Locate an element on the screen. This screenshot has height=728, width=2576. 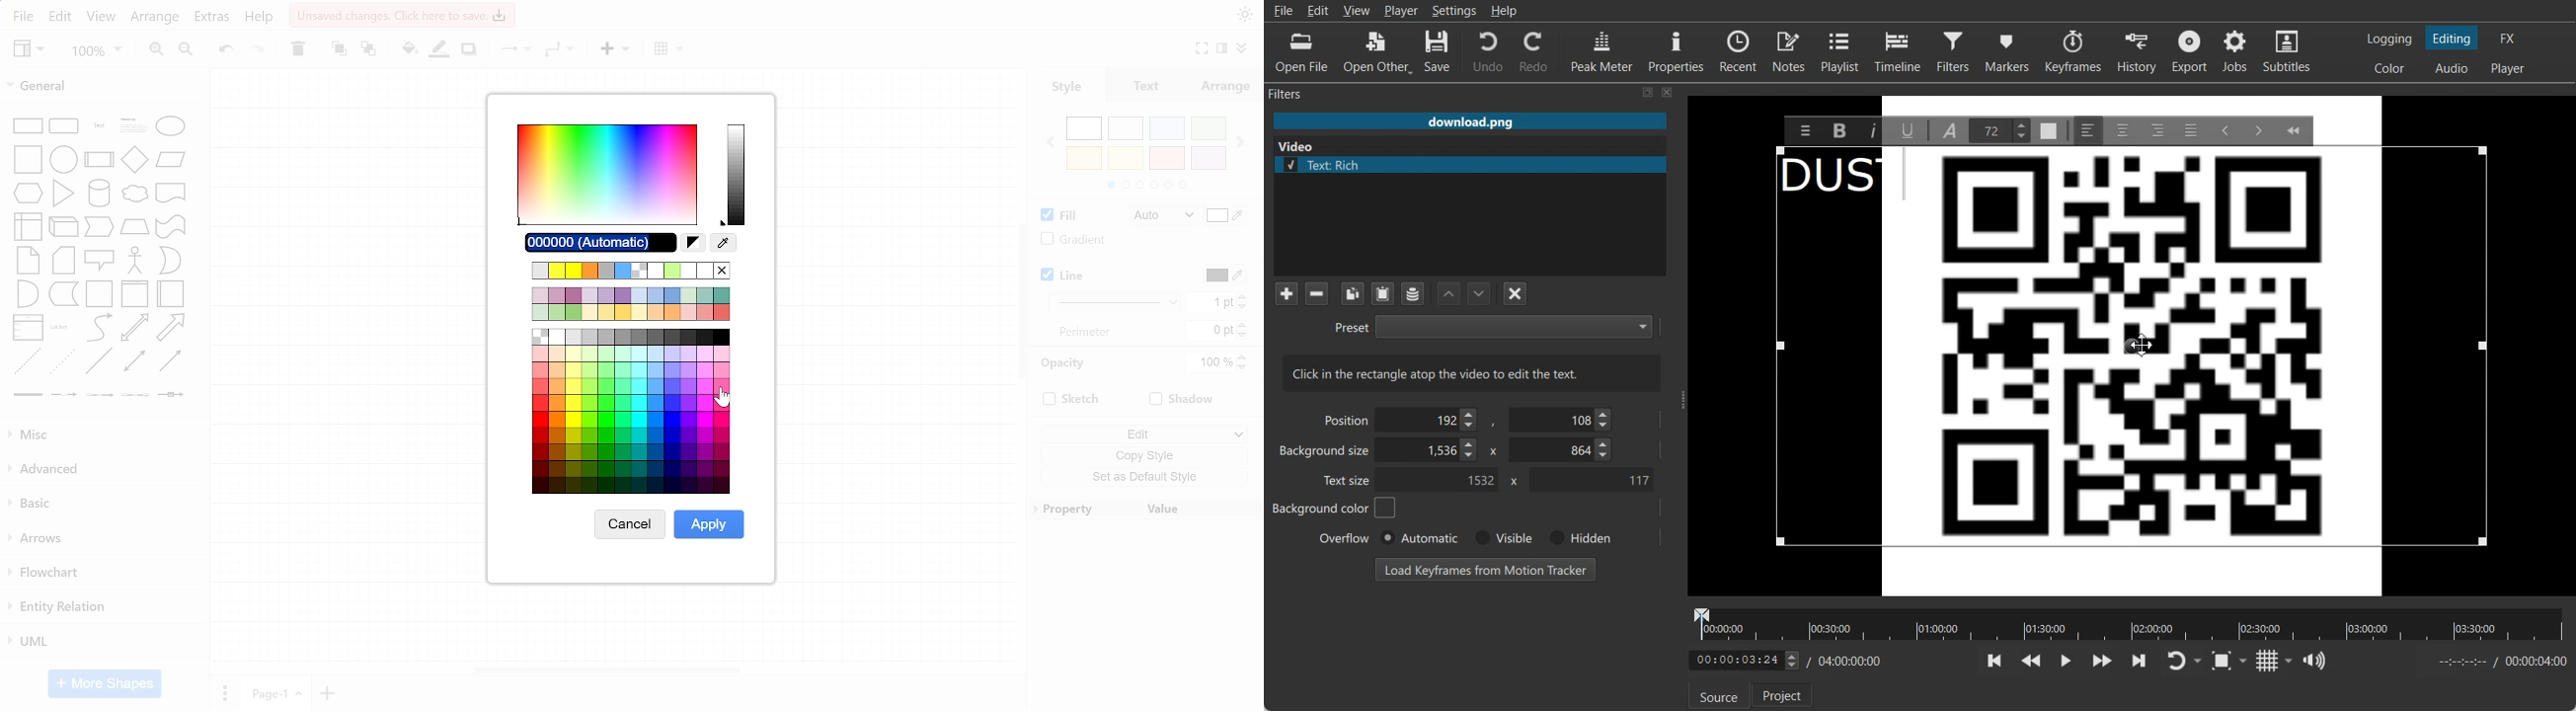
View is located at coordinates (1356, 10).